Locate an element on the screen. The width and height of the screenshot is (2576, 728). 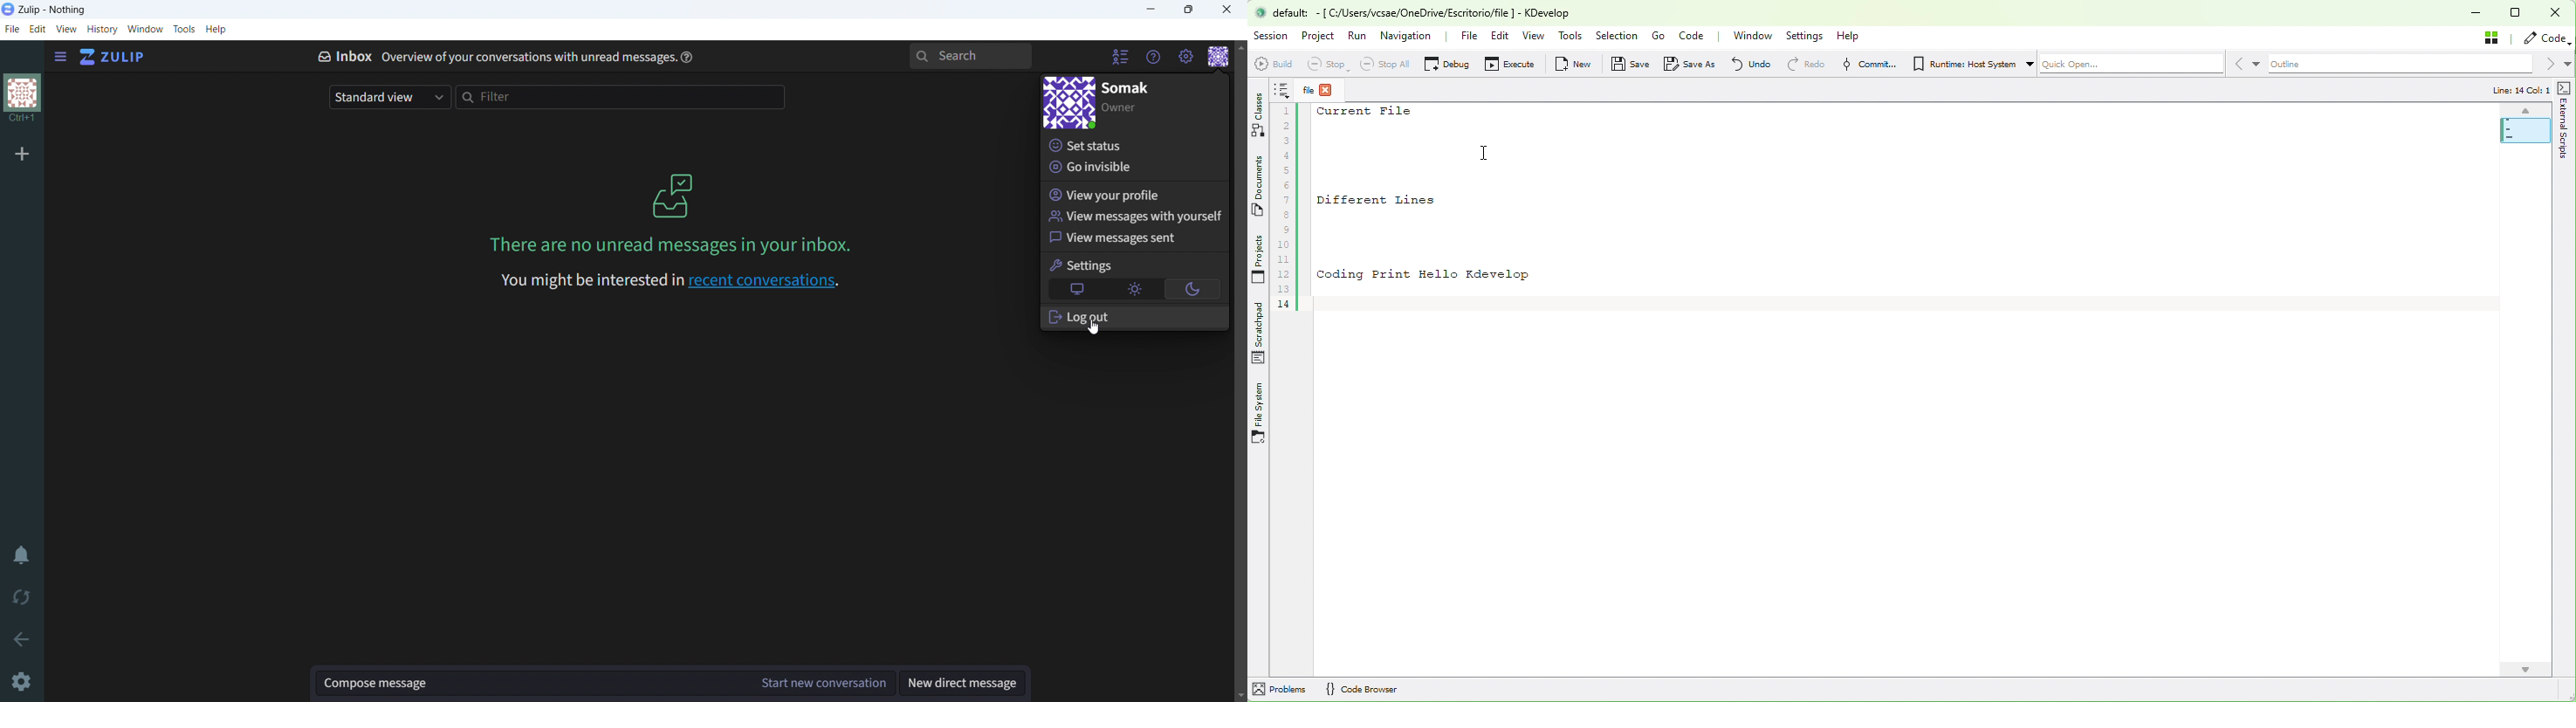
view your profile is located at coordinates (1134, 194).